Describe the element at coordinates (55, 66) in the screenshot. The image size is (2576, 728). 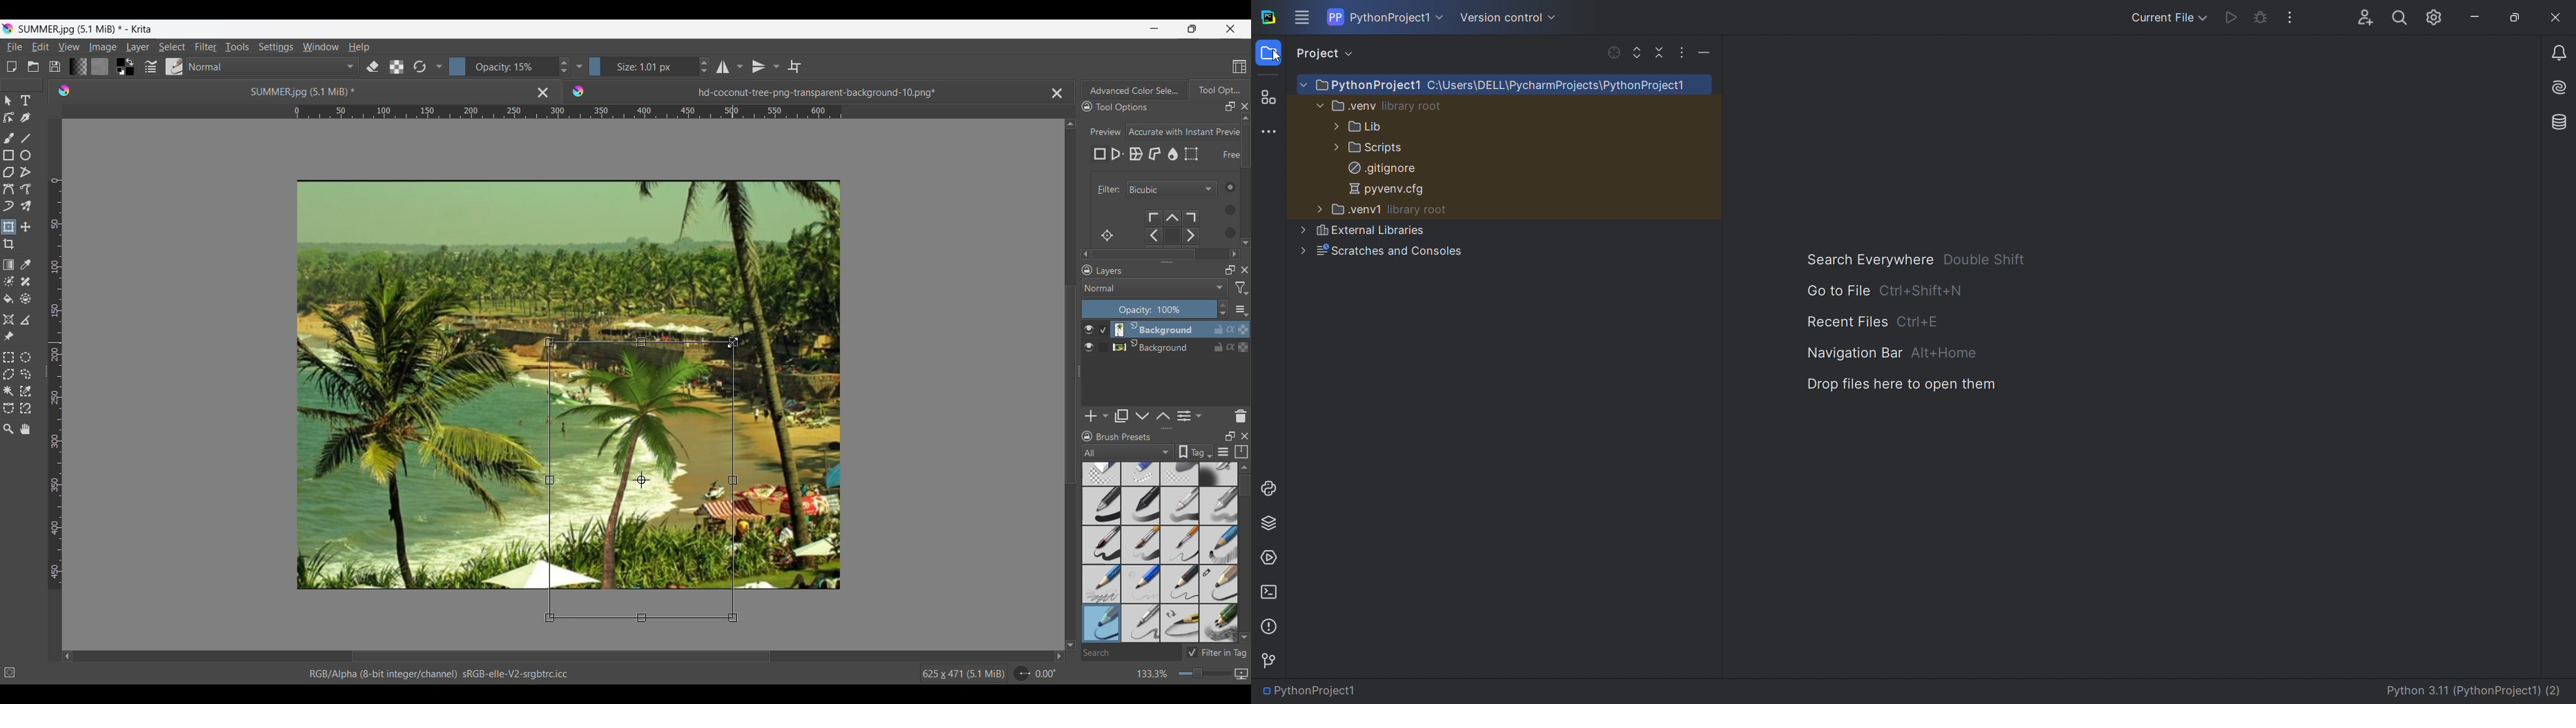
I see `Save` at that location.